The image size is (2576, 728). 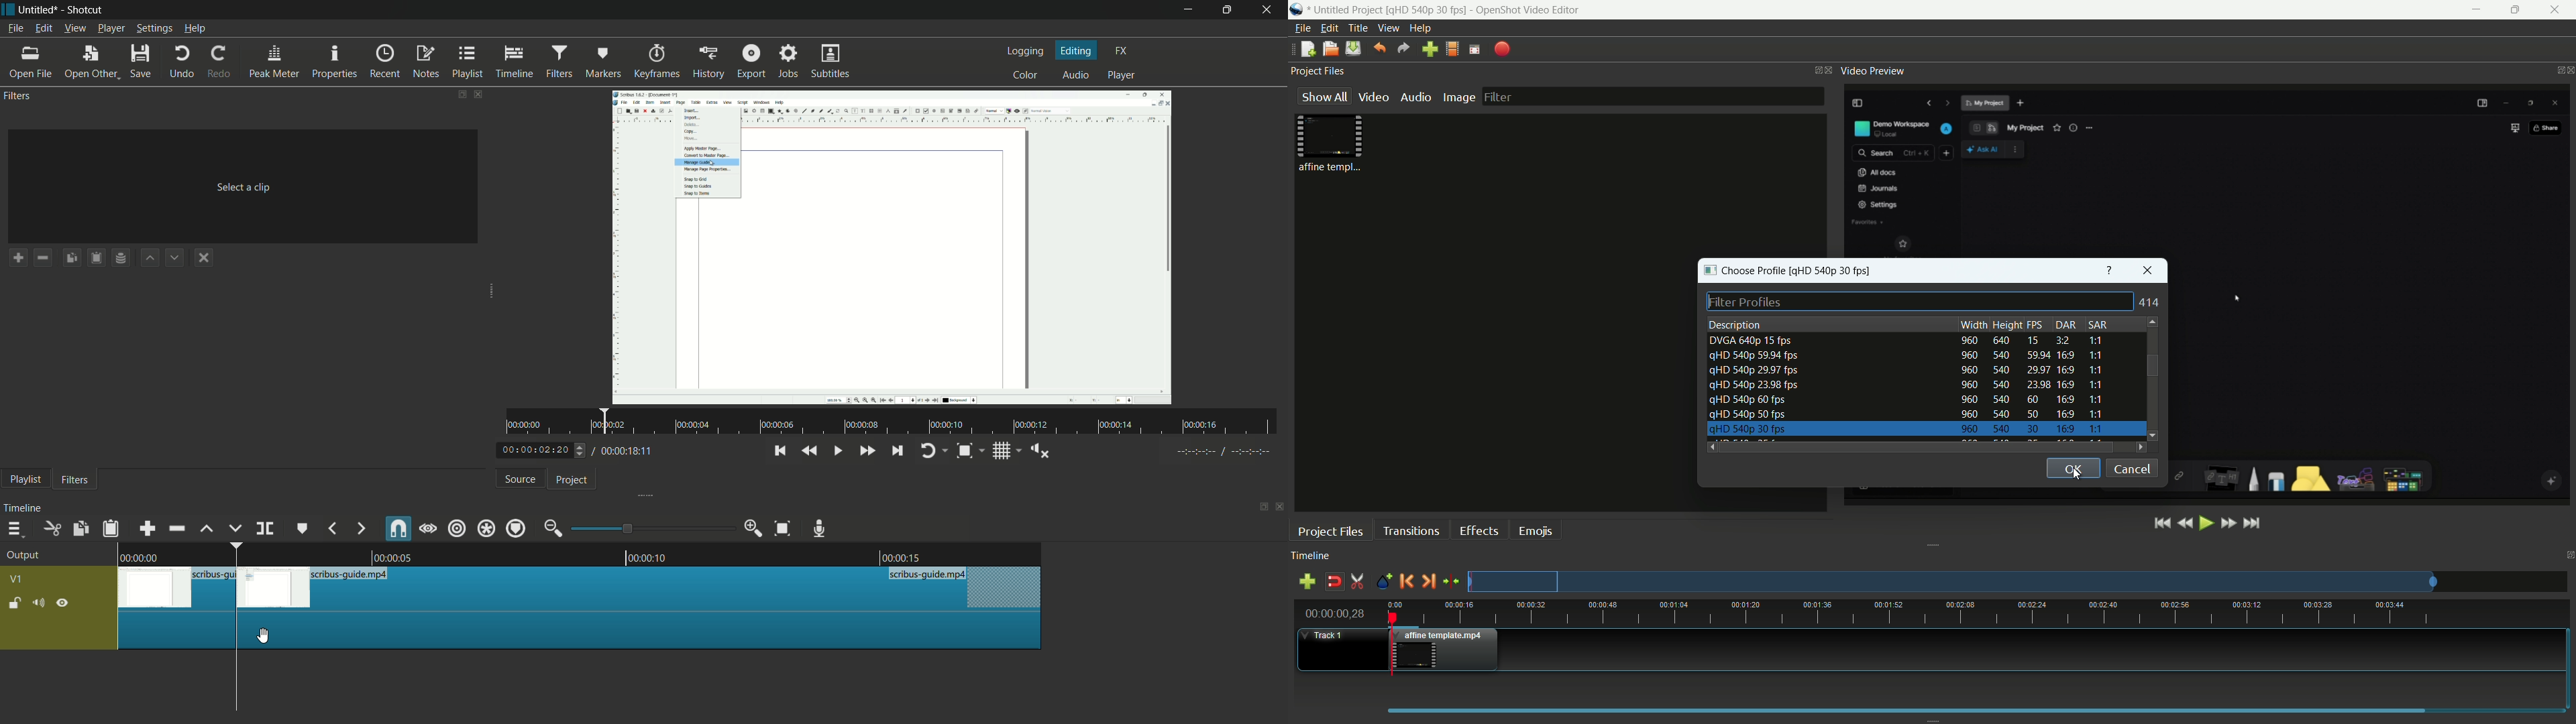 What do you see at coordinates (111, 28) in the screenshot?
I see `player menu` at bounding box center [111, 28].